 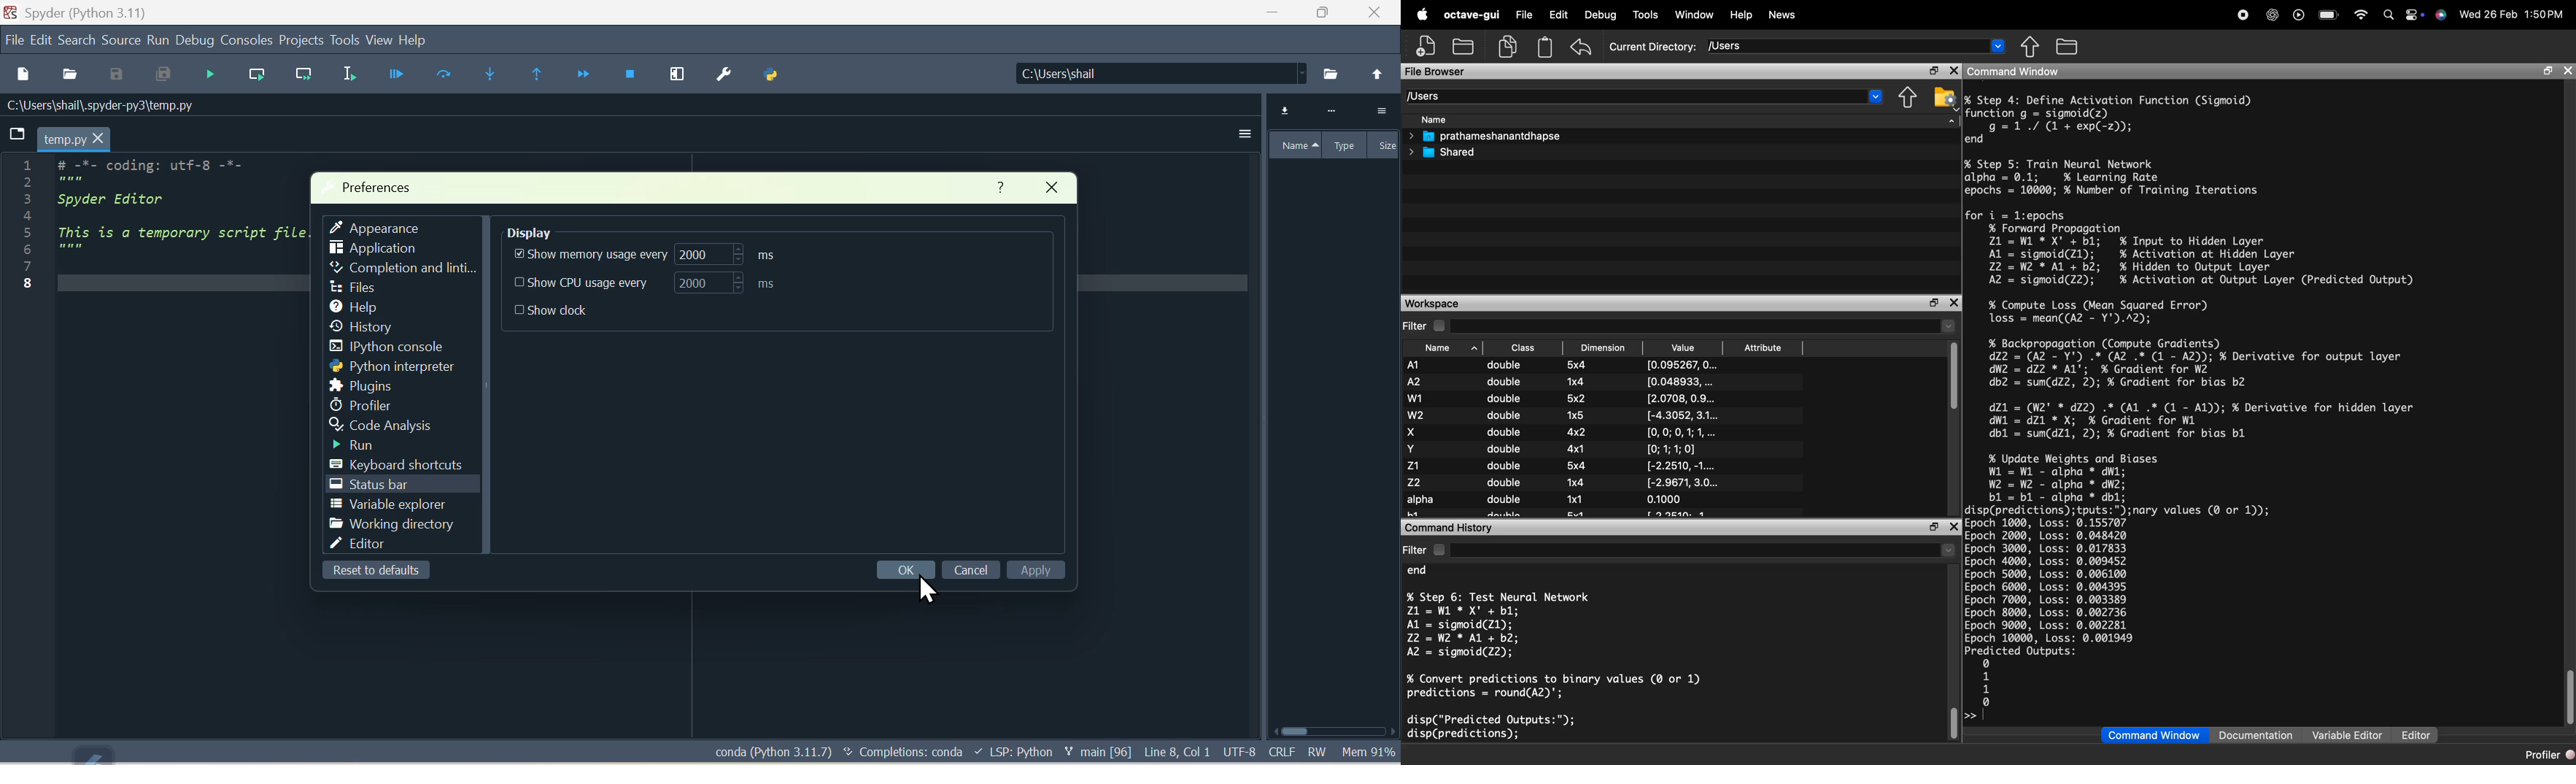 I want to click on show Dock, so click(x=557, y=312).